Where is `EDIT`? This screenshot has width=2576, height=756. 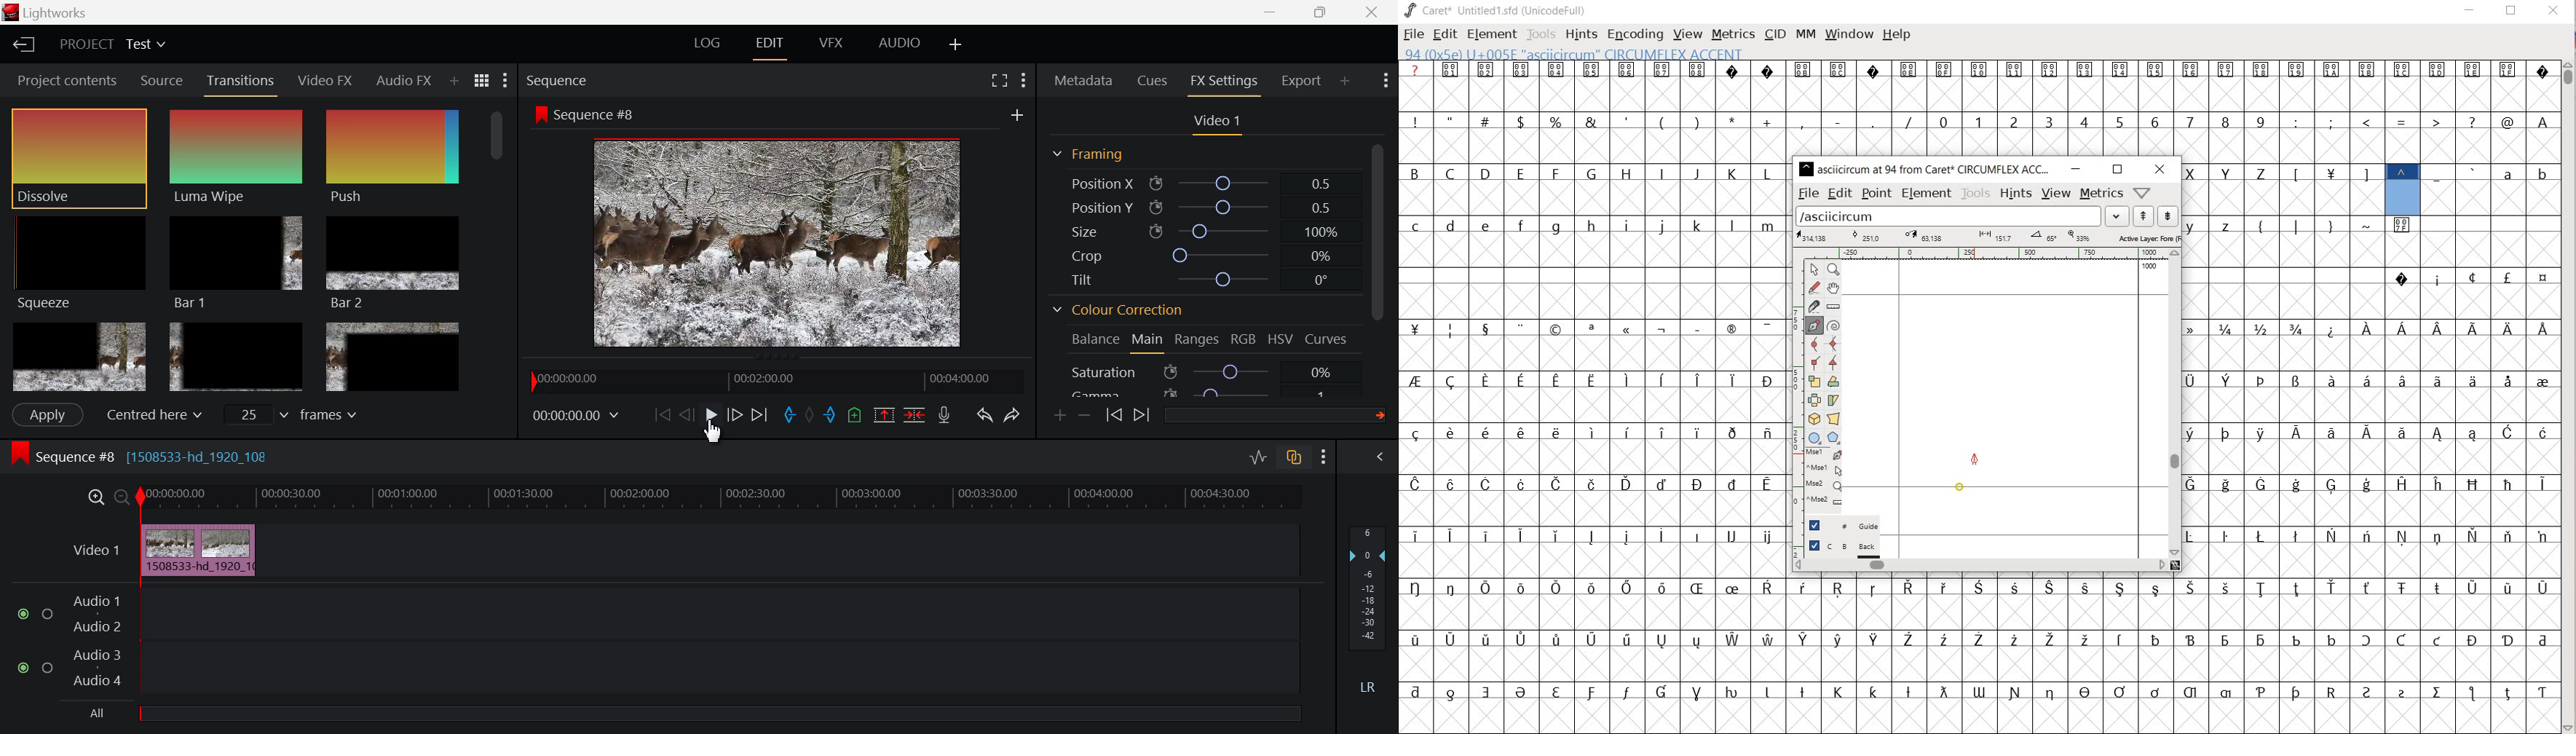
EDIT is located at coordinates (1446, 35).